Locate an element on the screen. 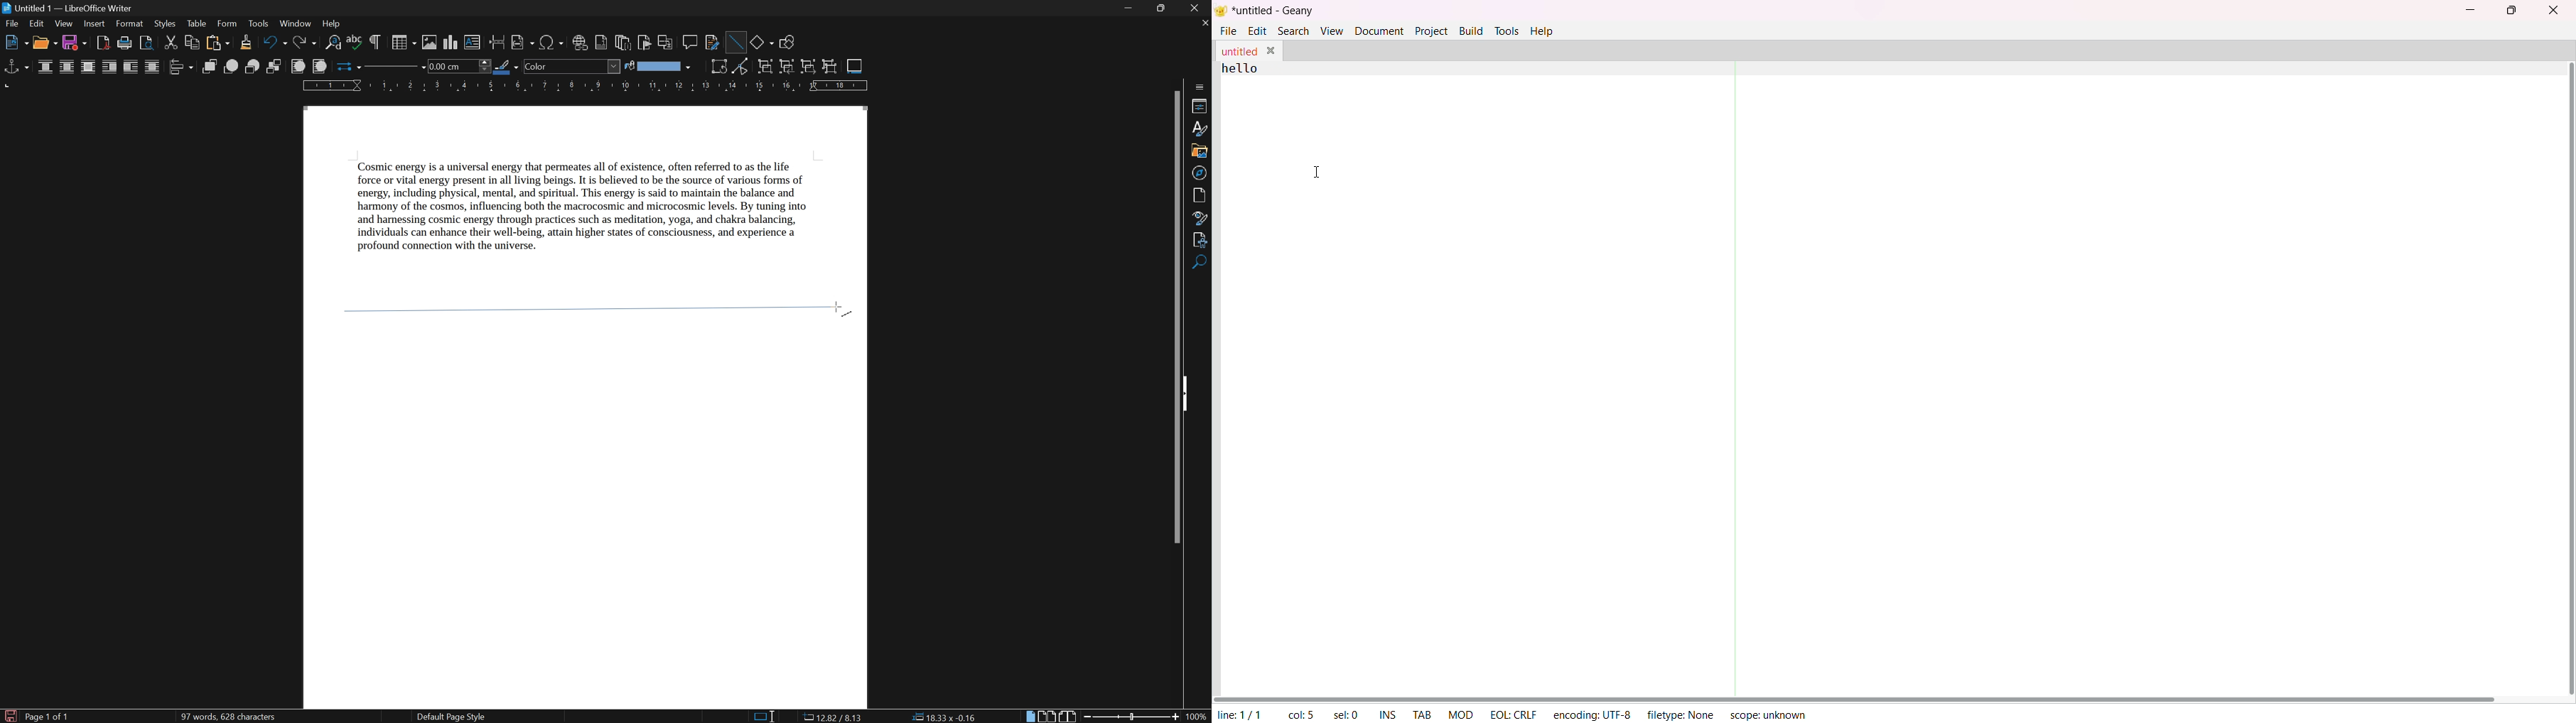 This screenshot has width=2576, height=728. clone formatting is located at coordinates (246, 42).